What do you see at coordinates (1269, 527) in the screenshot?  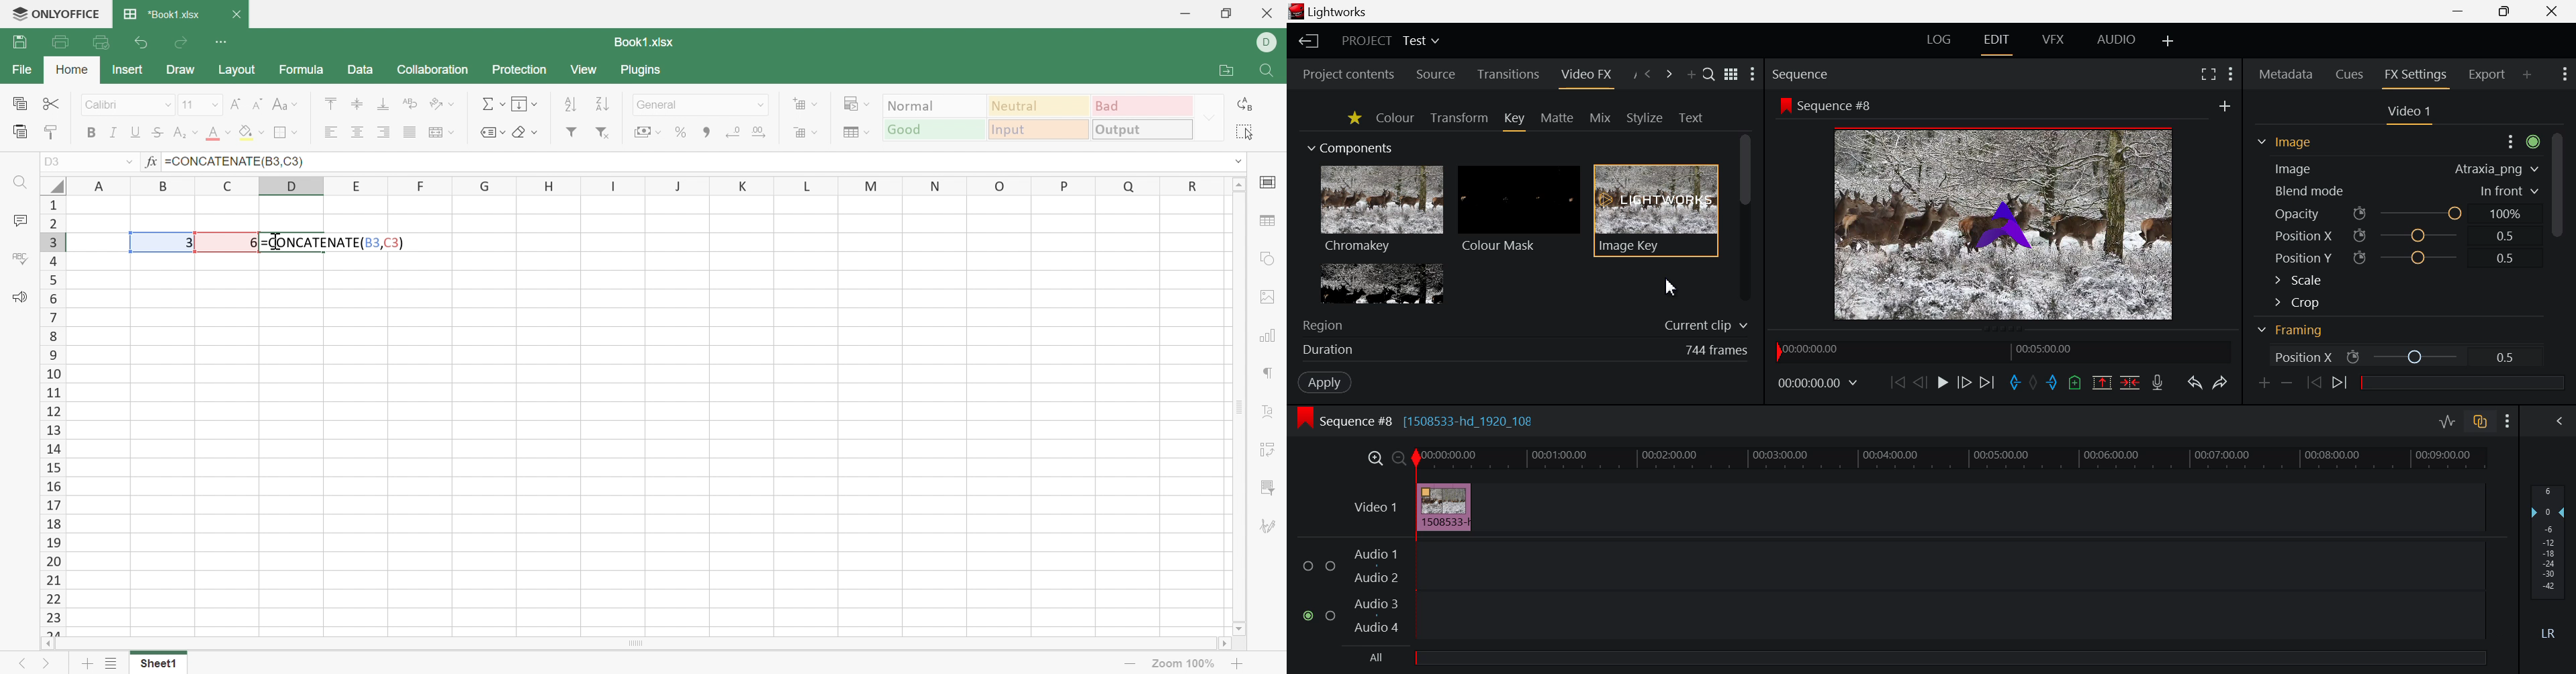 I see `Signature settings` at bounding box center [1269, 527].